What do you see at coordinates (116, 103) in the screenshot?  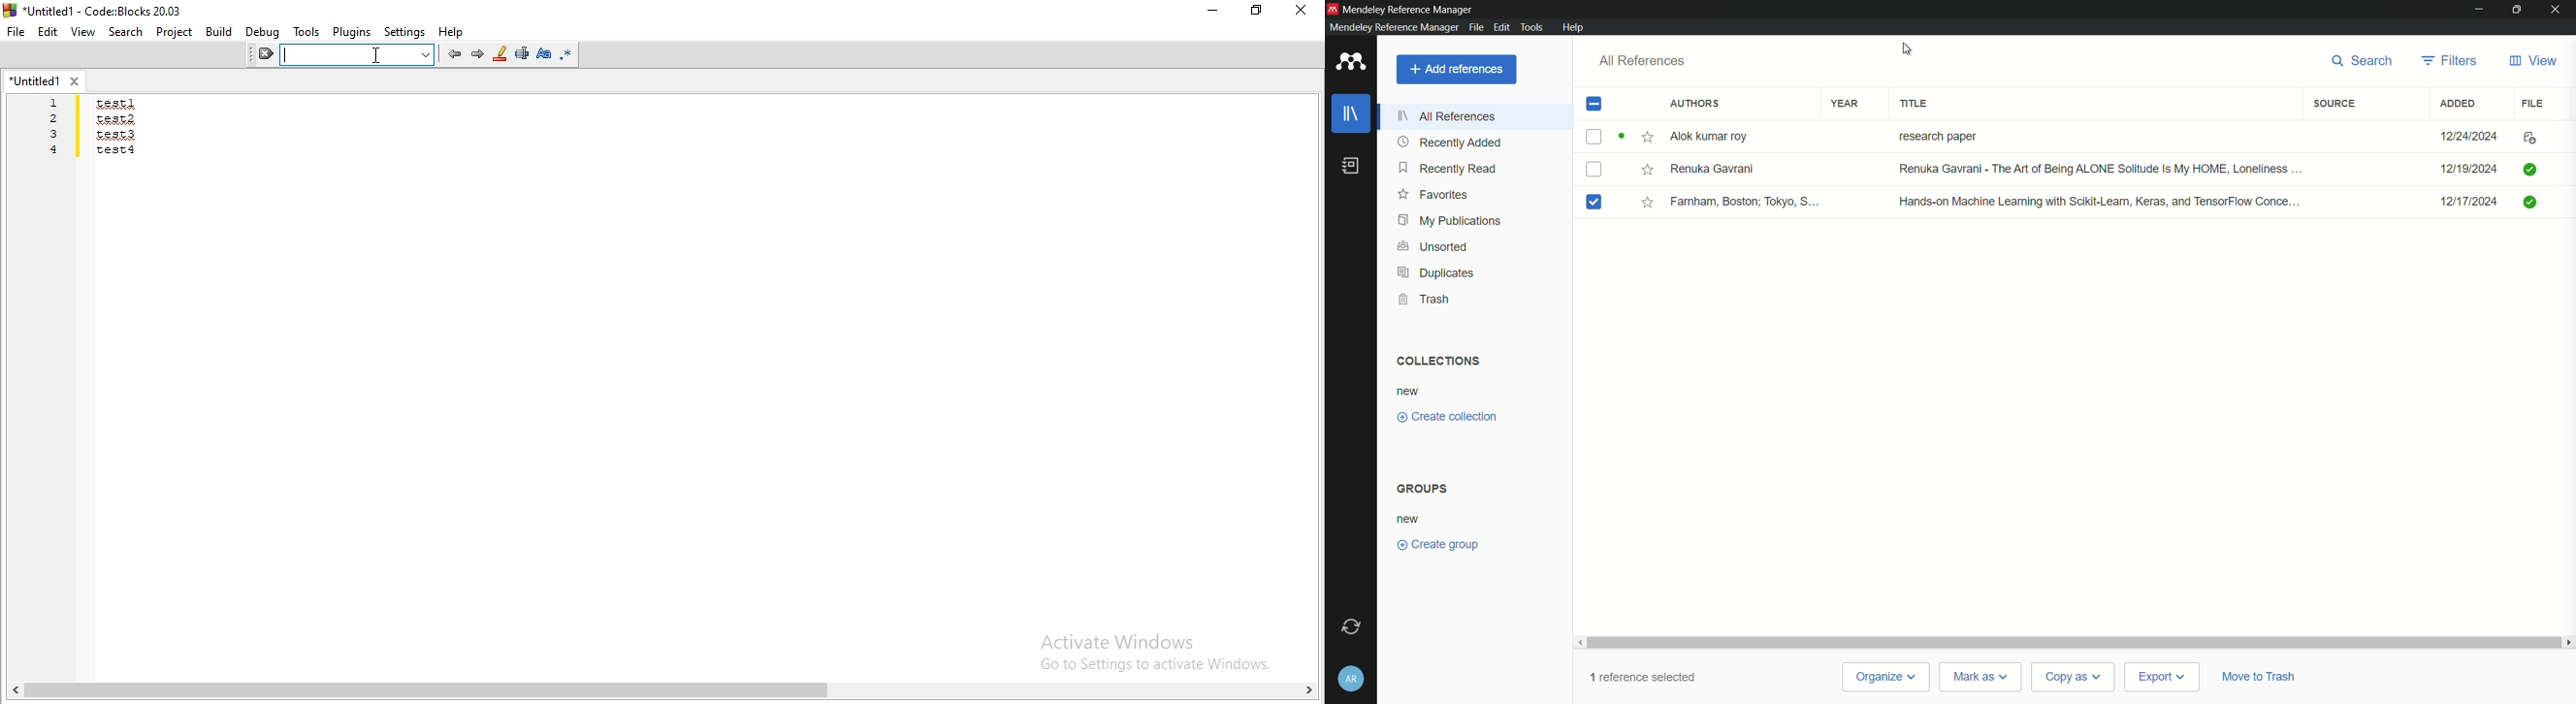 I see `test 1` at bounding box center [116, 103].